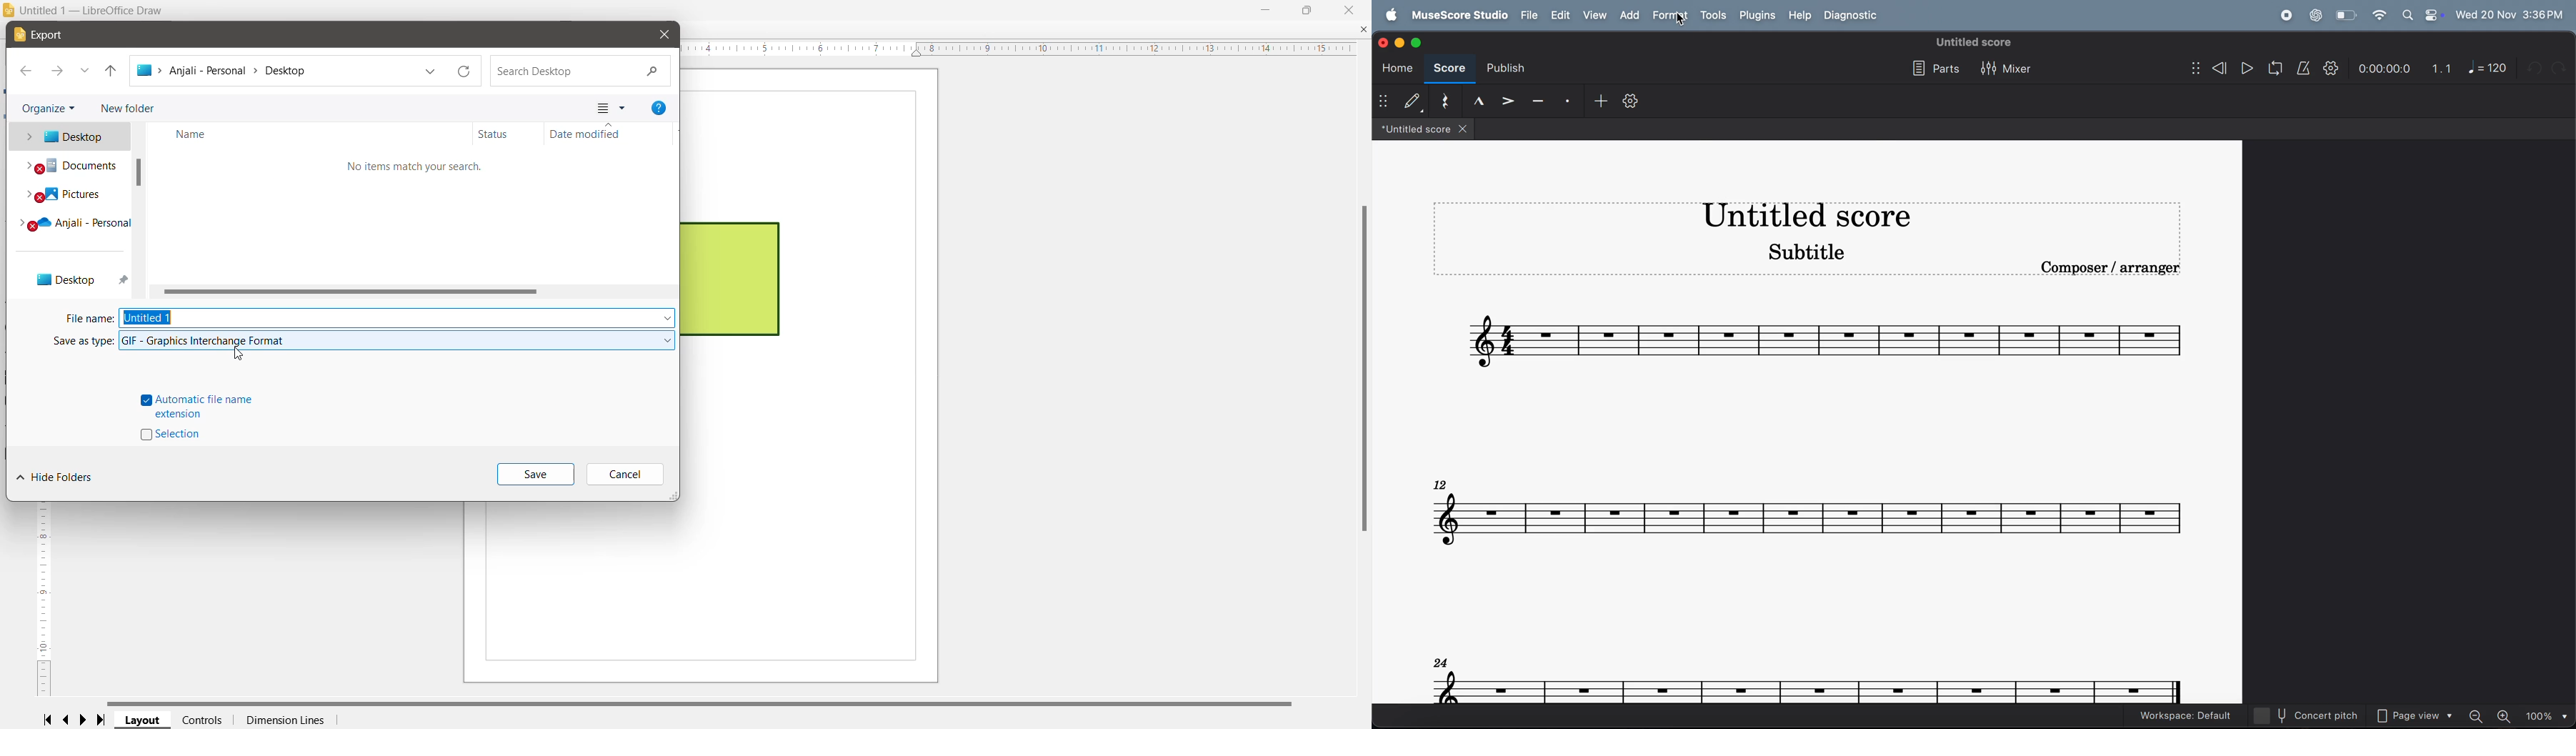 This screenshot has width=2576, height=756. What do you see at coordinates (57, 72) in the screenshot?
I see `Forward` at bounding box center [57, 72].